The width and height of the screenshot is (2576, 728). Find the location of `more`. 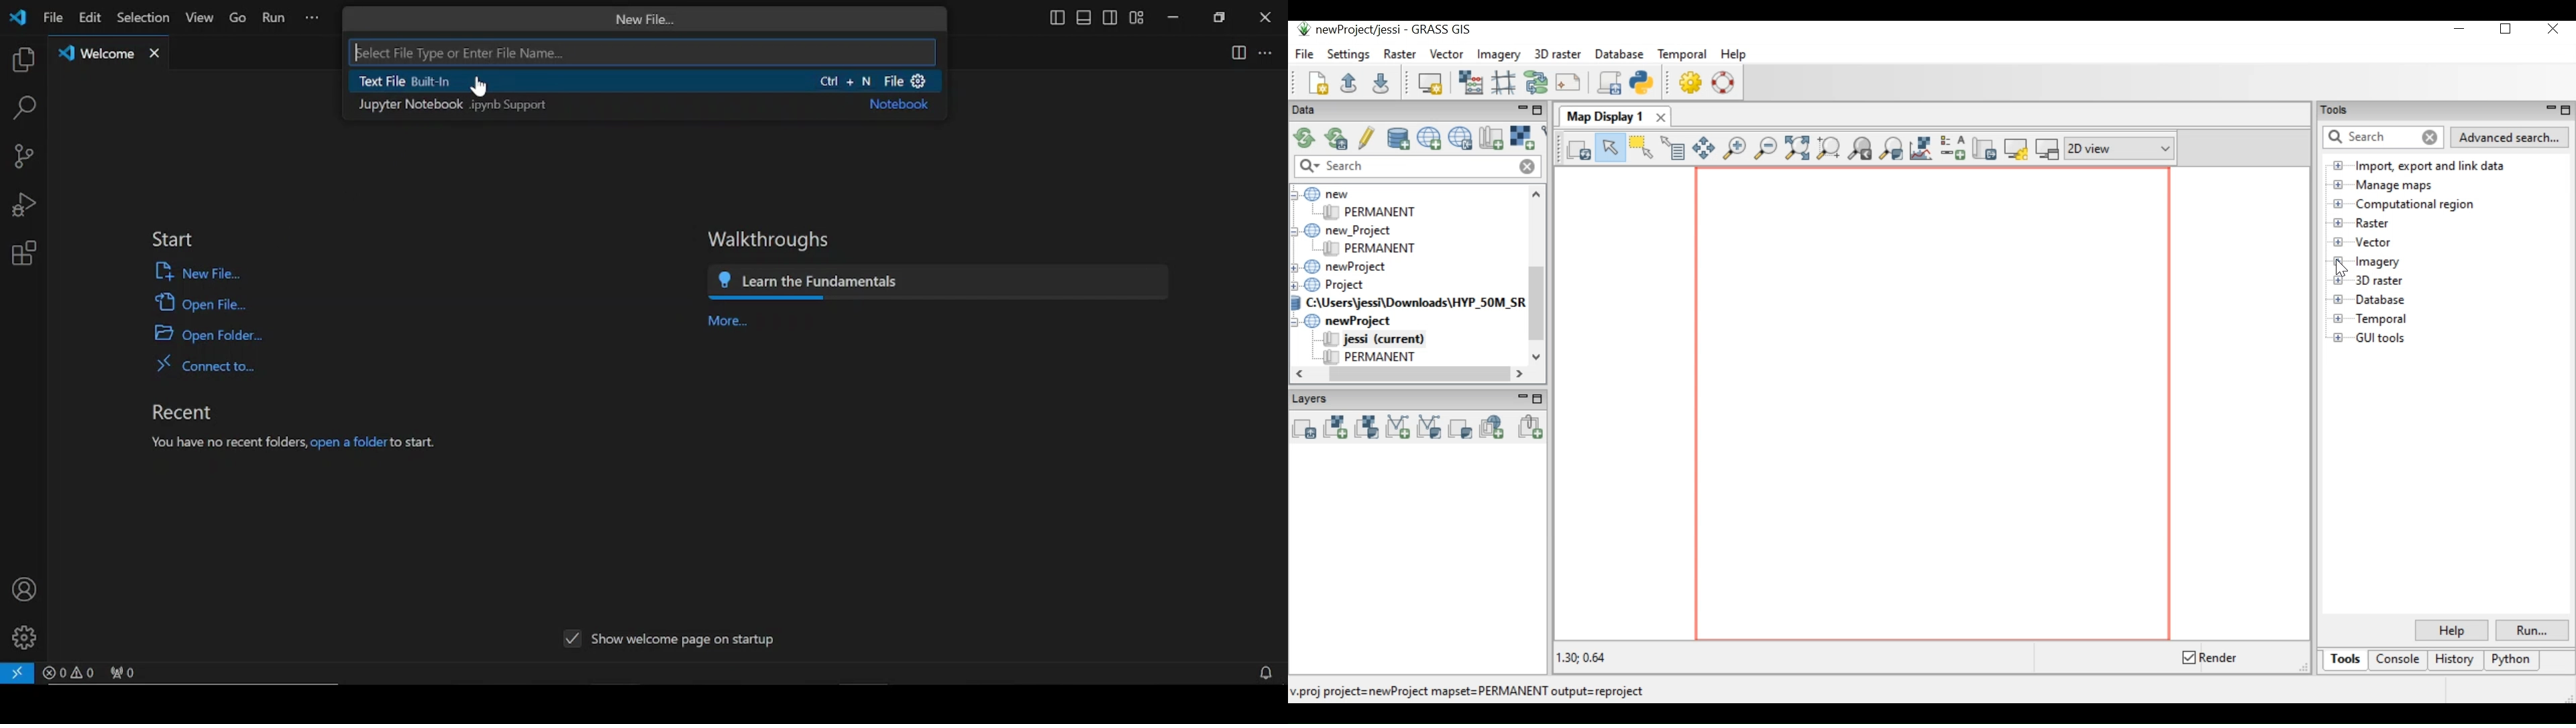

more is located at coordinates (728, 322).